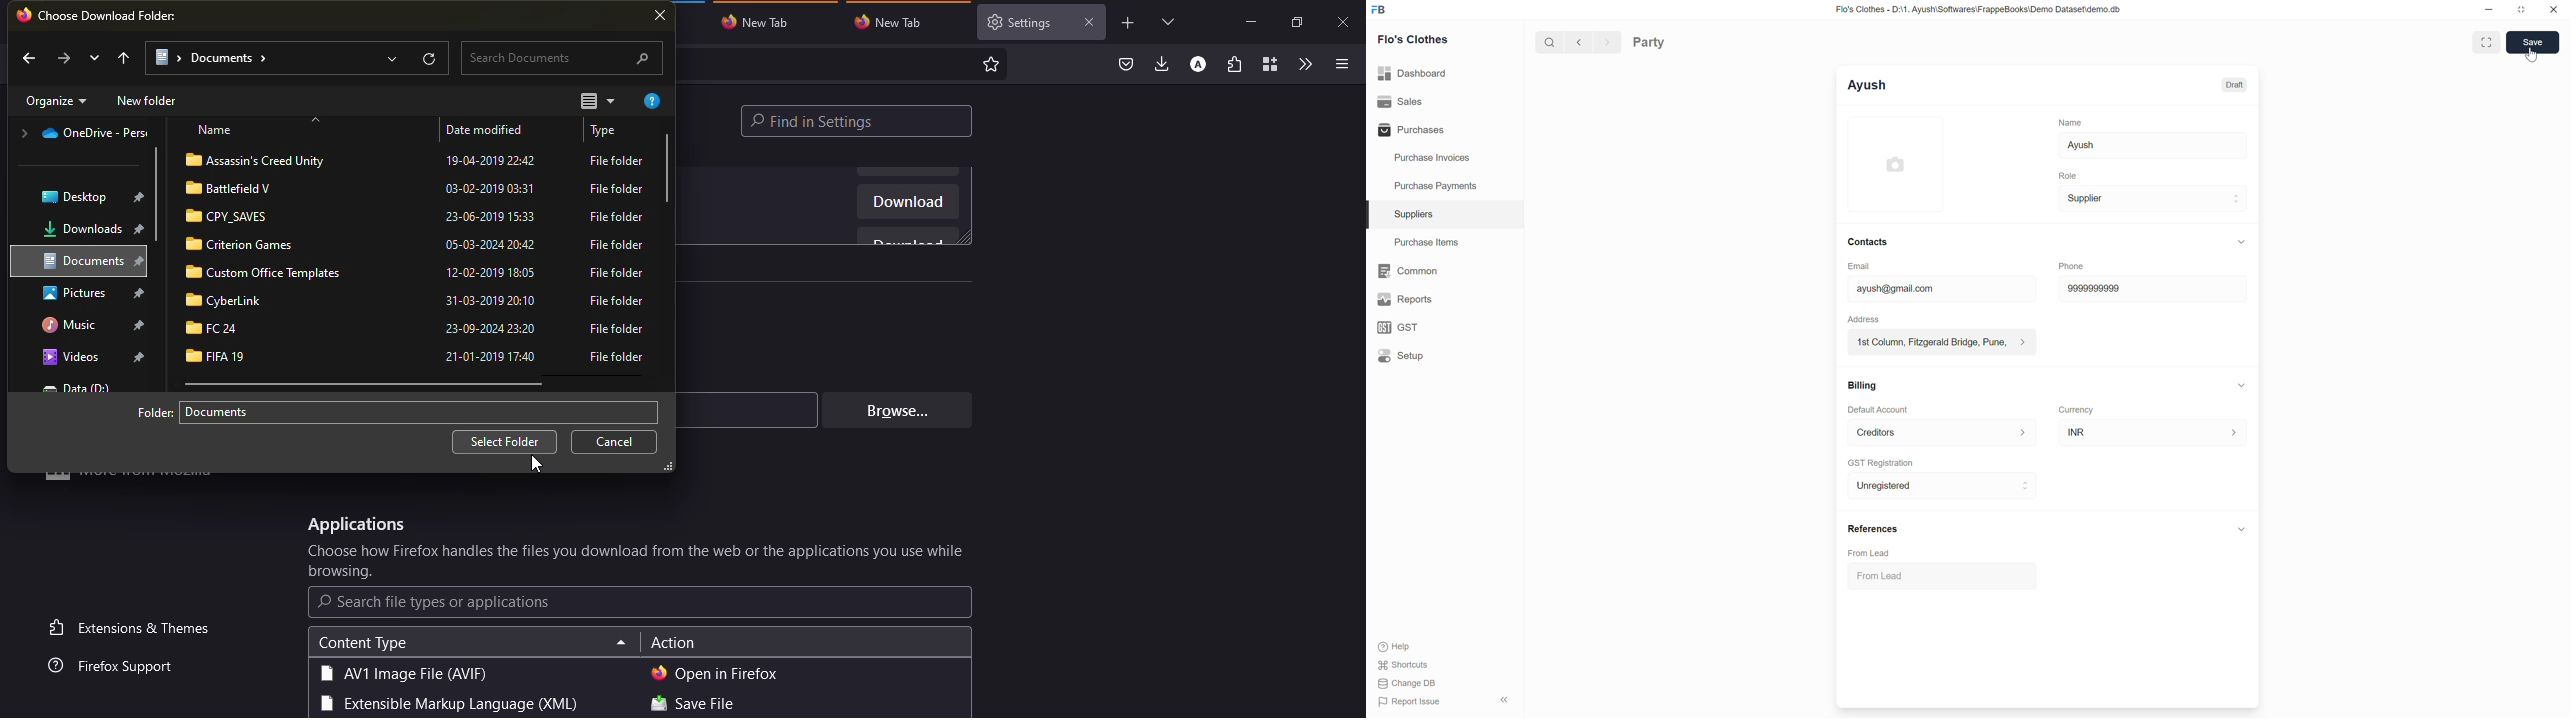 The width and height of the screenshot is (2576, 728). What do you see at coordinates (1869, 553) in the screenshot?
I see `From Lead` at bounding box center [1869, 553].